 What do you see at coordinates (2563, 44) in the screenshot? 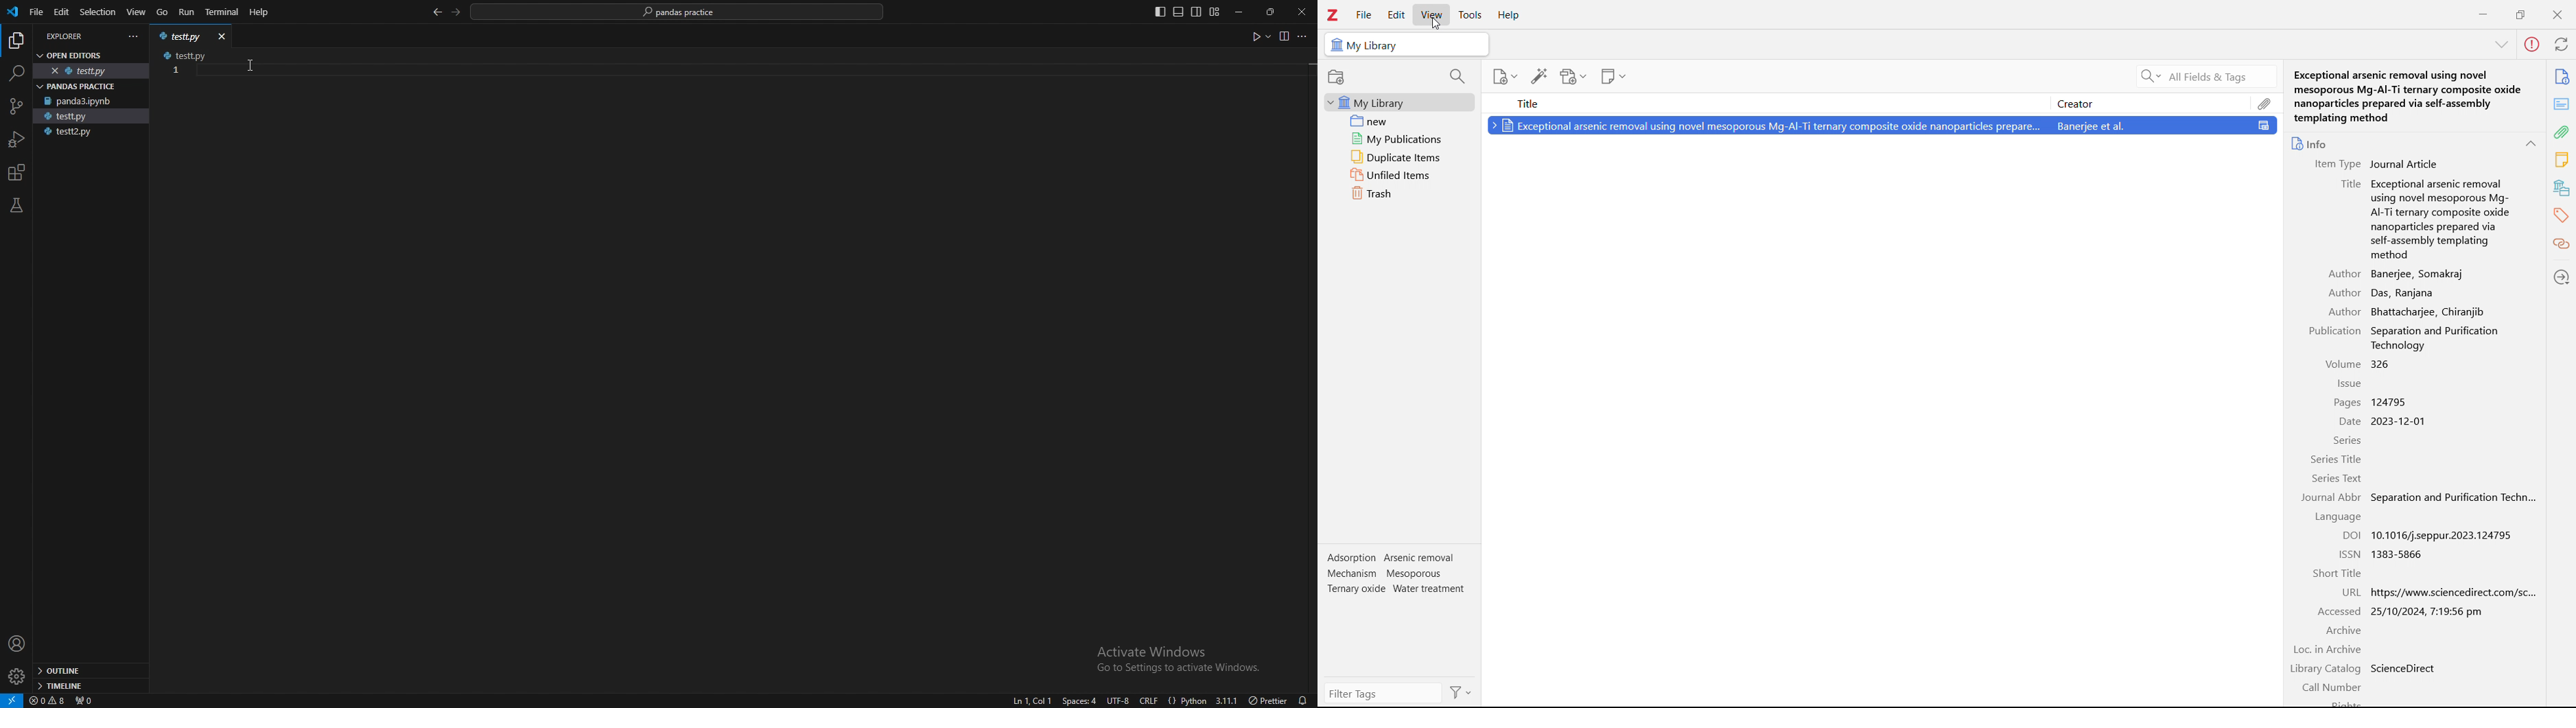
I see `sync with zotero.org` at bounding box center [2563, 44].